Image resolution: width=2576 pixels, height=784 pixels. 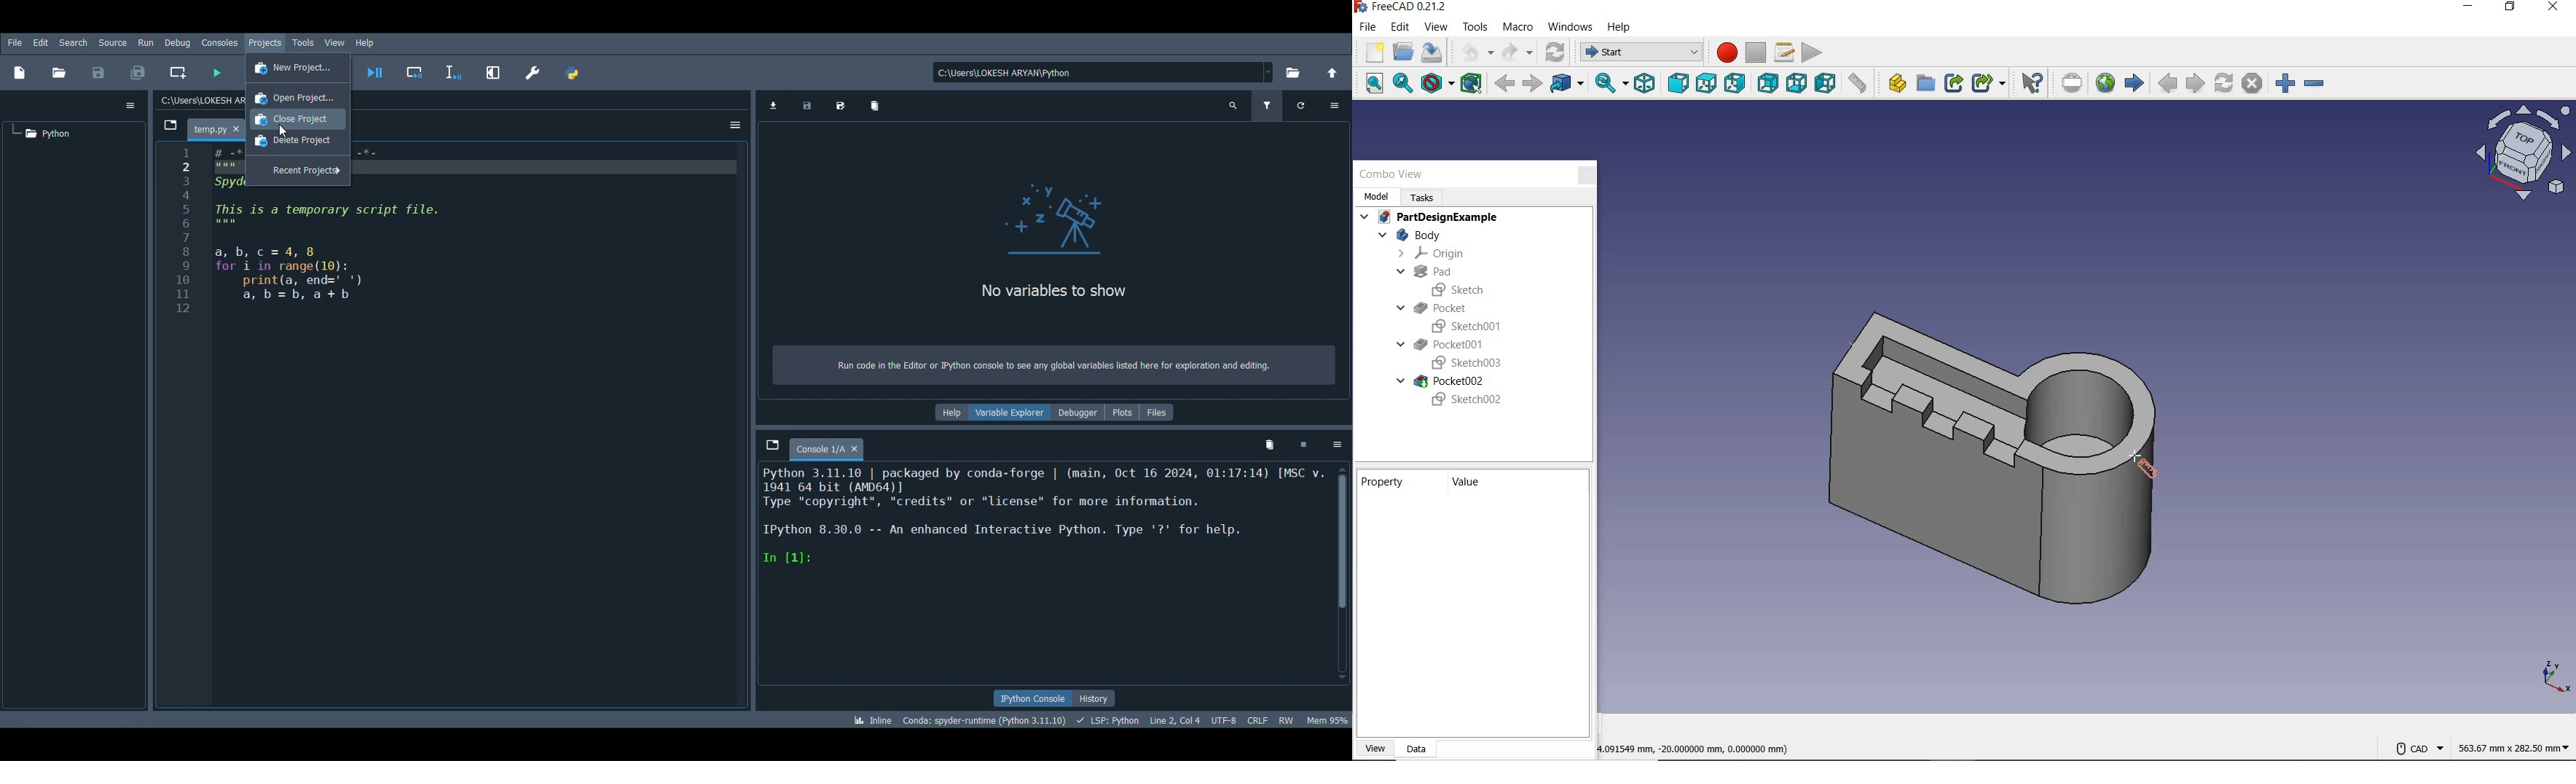 I want to click on ORIGIN, so click(x=1433, y=254).